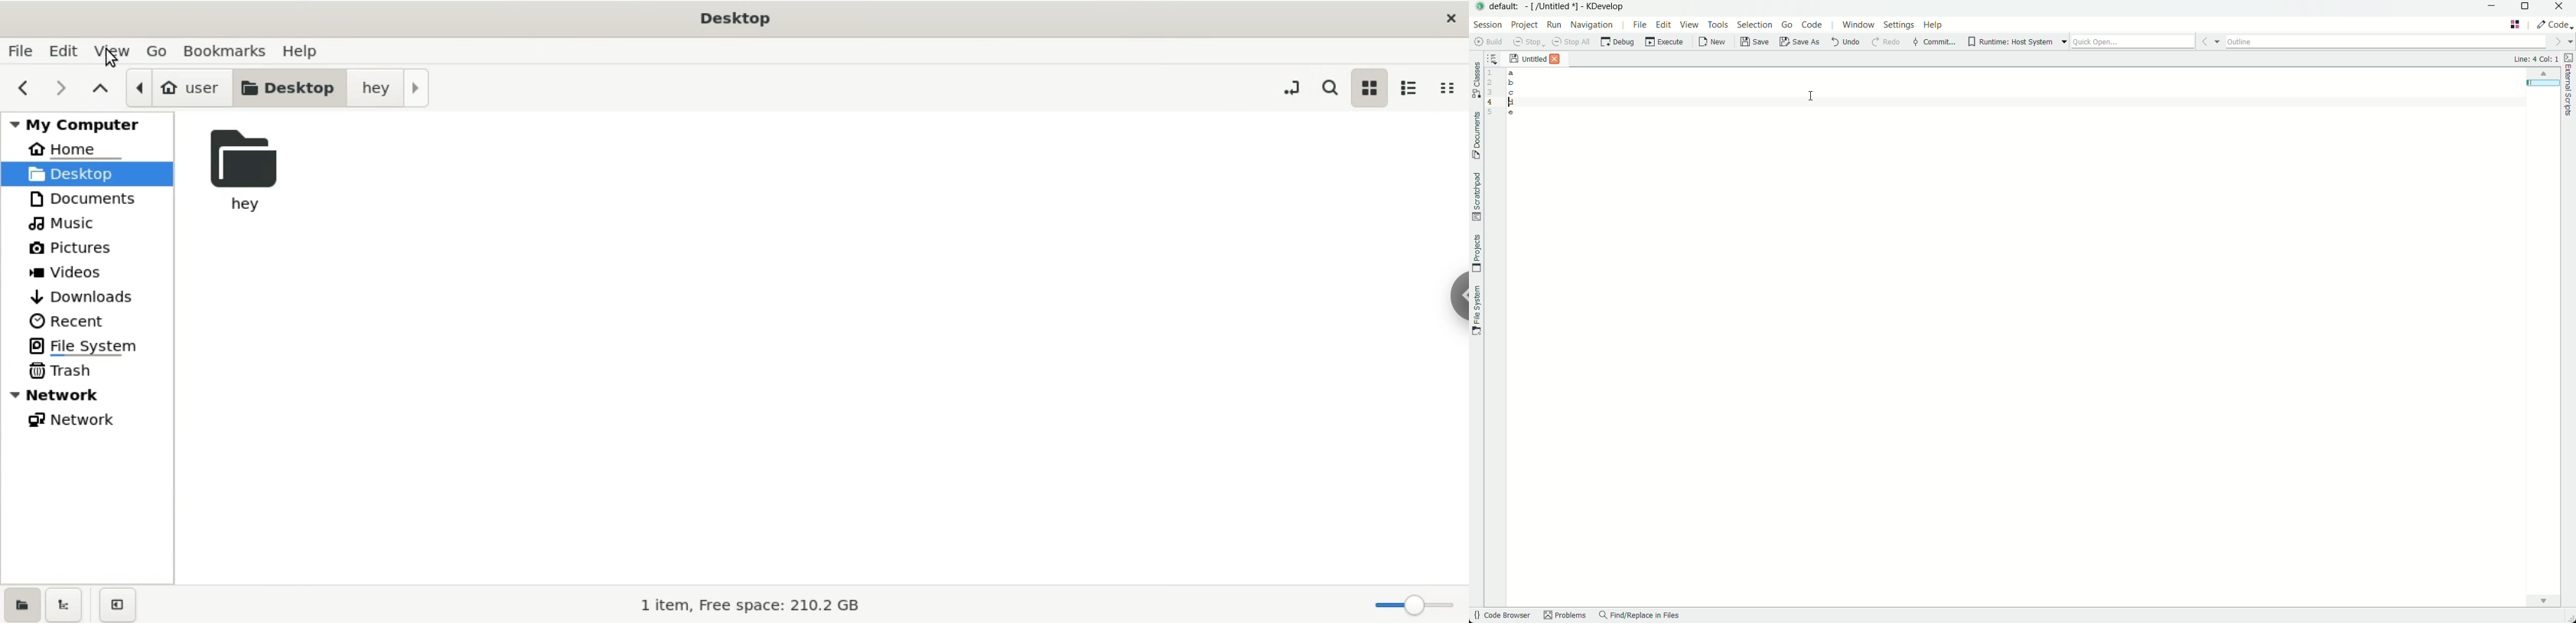 This screenshot has height=644, width=2576. Describe the element at coordinates (95, 419) in the screenshot. I see `network` at that location.